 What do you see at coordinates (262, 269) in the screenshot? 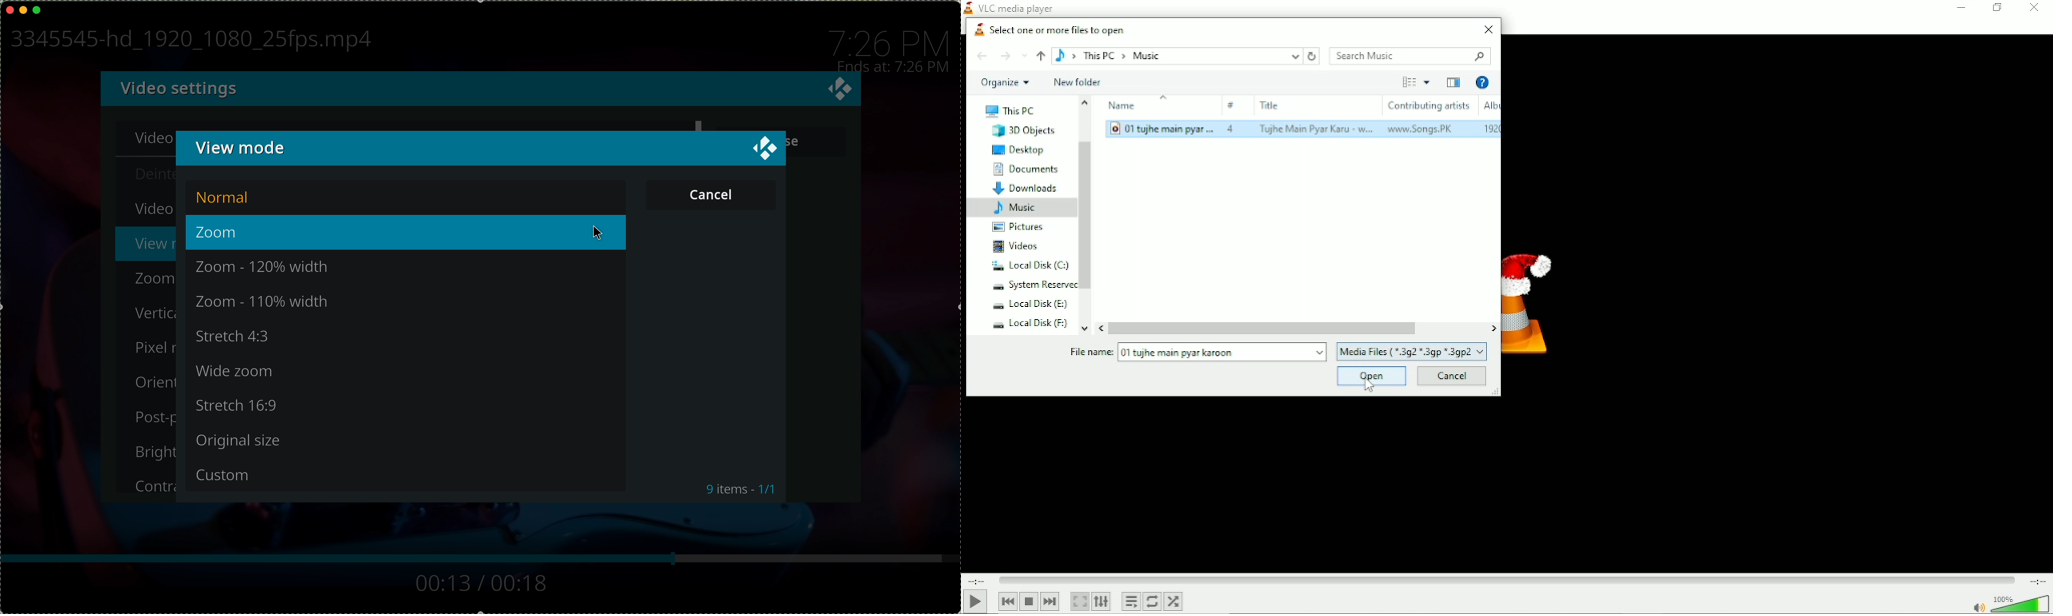
I see `zoom - 120% width` at bounding box center [262, 269].